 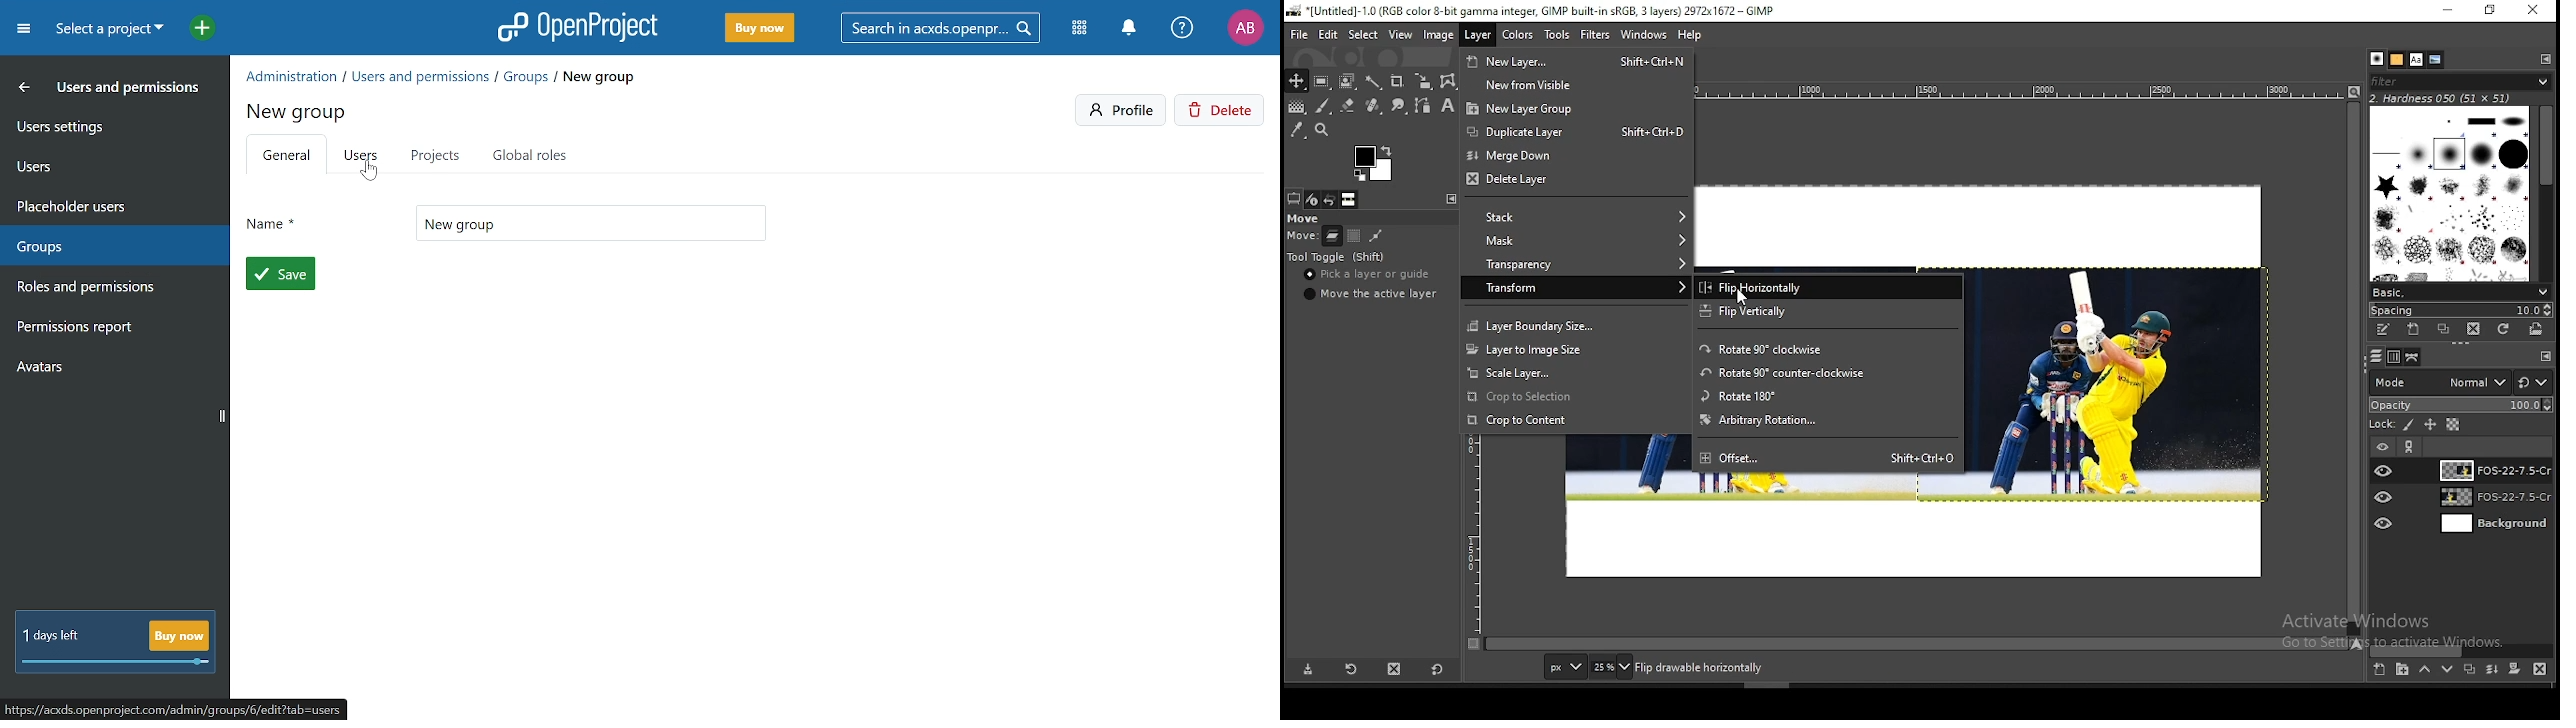 What do you see at coordinates (2512, 670) in the screenshot?
I see `add a mask` at bounding box center [2512, 670].